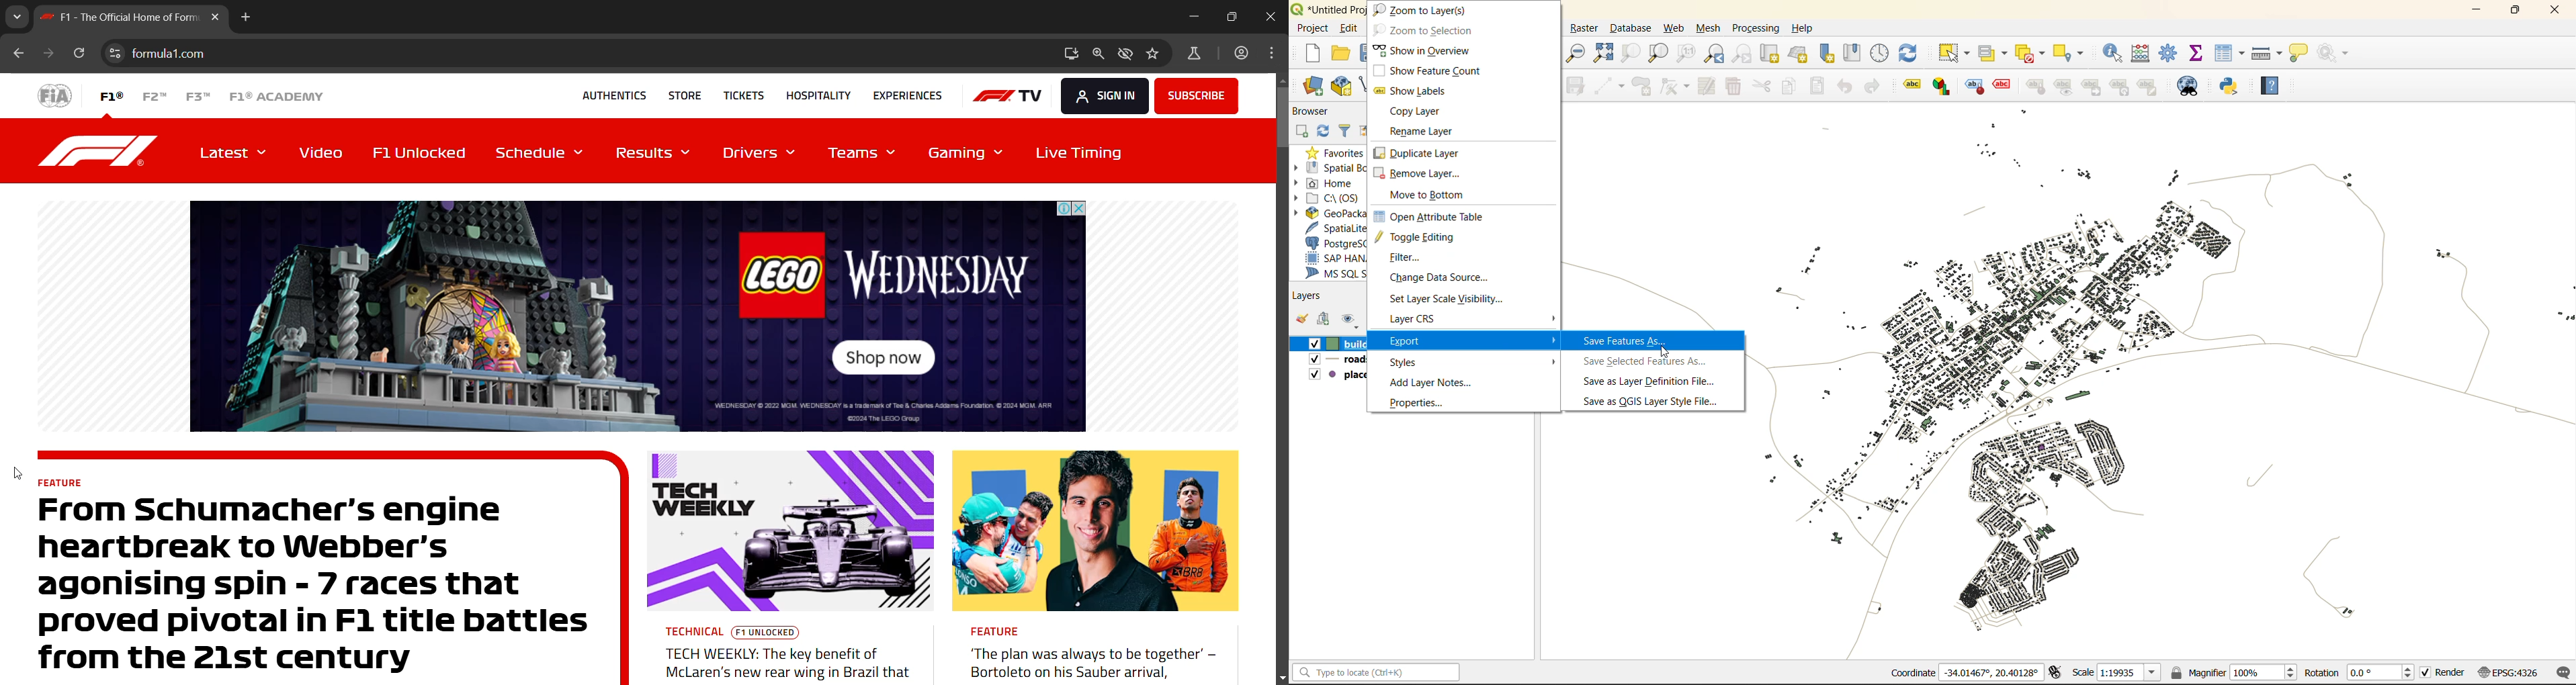 This screenshot has height=700, width=2576. What do you see at coordinates (1847, 85) in the screenshot?
I see `undo` at bounding box center [1847, 85].